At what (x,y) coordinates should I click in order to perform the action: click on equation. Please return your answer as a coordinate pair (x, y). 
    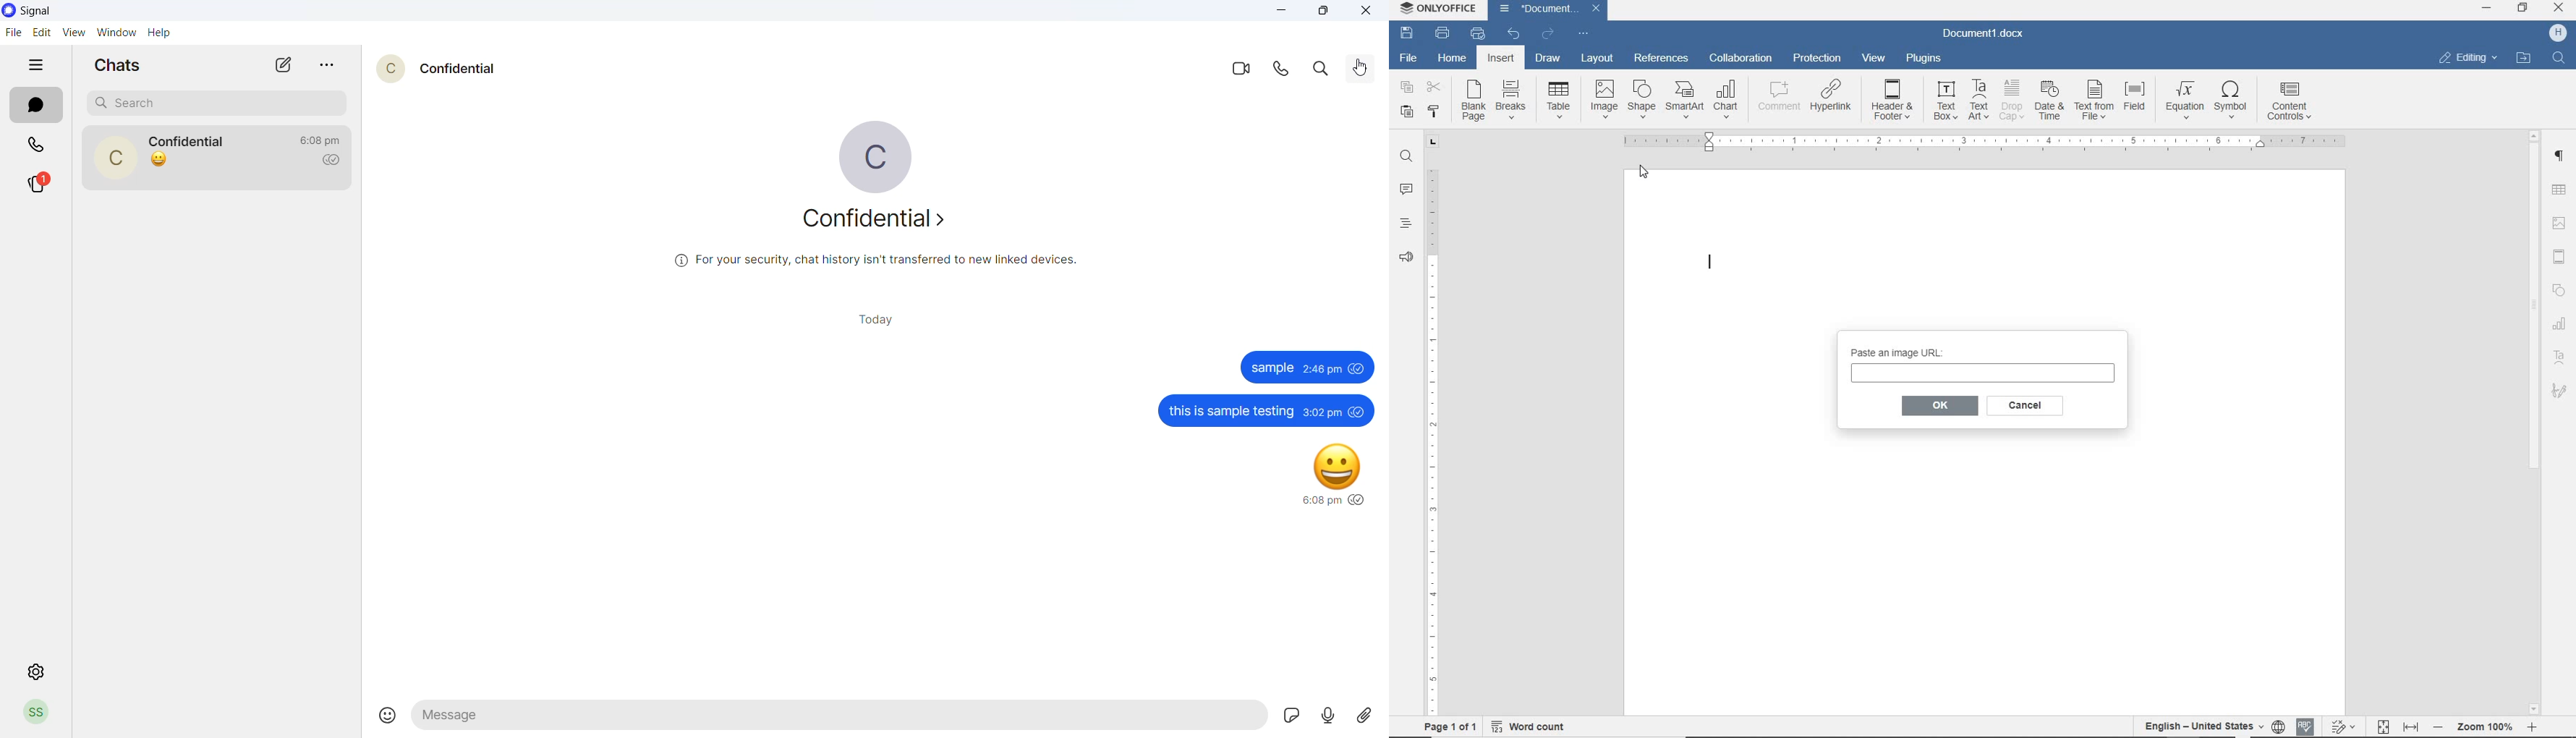
    Looking at the image, I should click on (2184, 98).